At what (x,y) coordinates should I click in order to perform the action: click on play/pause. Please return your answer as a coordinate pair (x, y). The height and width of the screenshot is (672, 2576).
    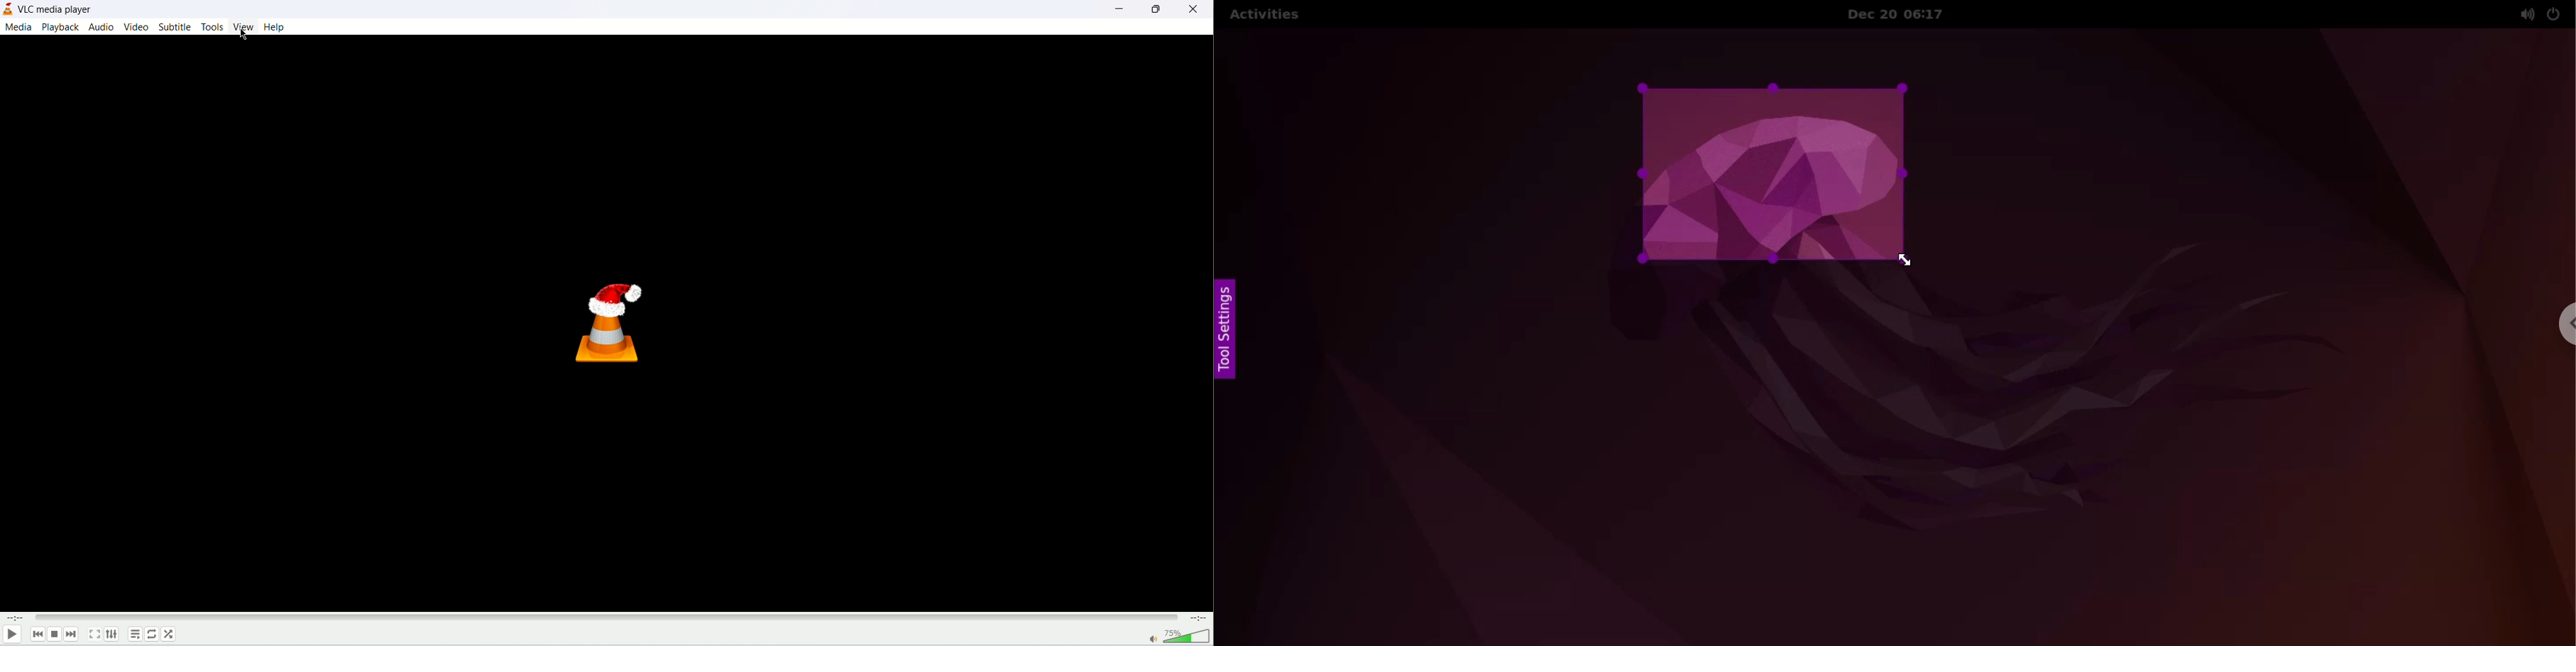
    Looking at the image, I should click on (11, 634).